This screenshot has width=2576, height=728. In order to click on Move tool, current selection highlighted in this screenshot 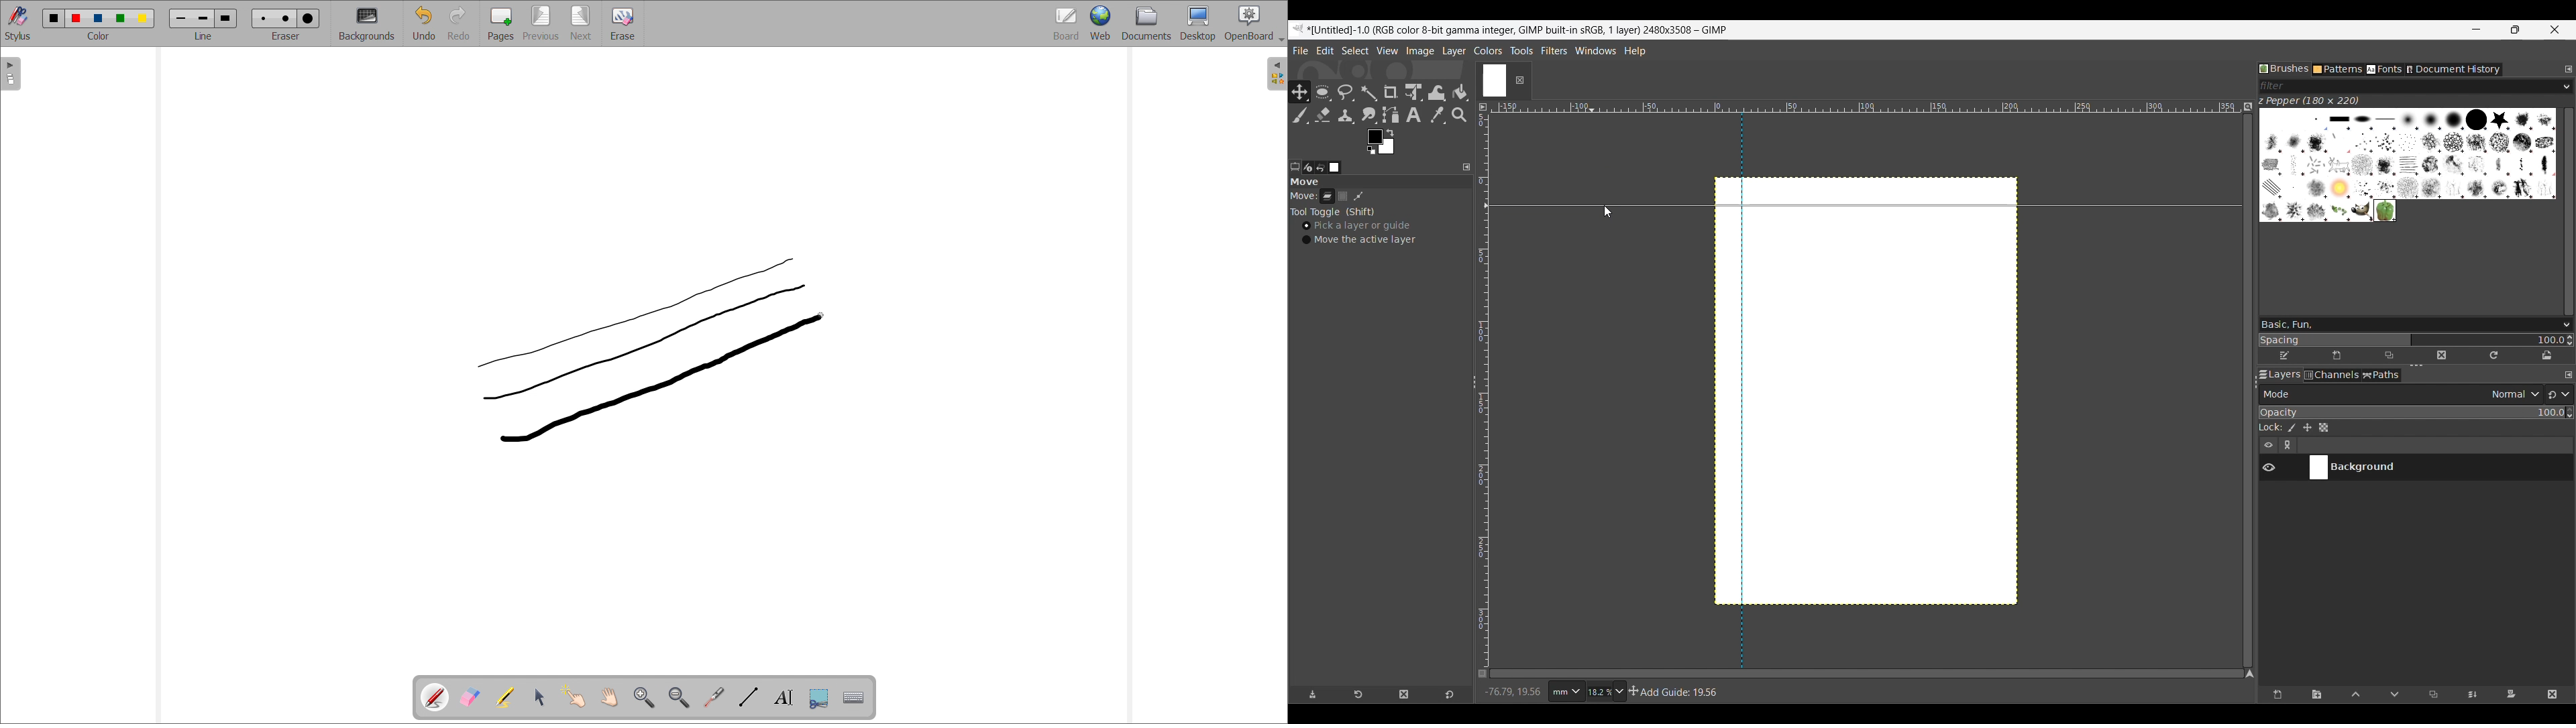, I will do `click(1298, 90)`.